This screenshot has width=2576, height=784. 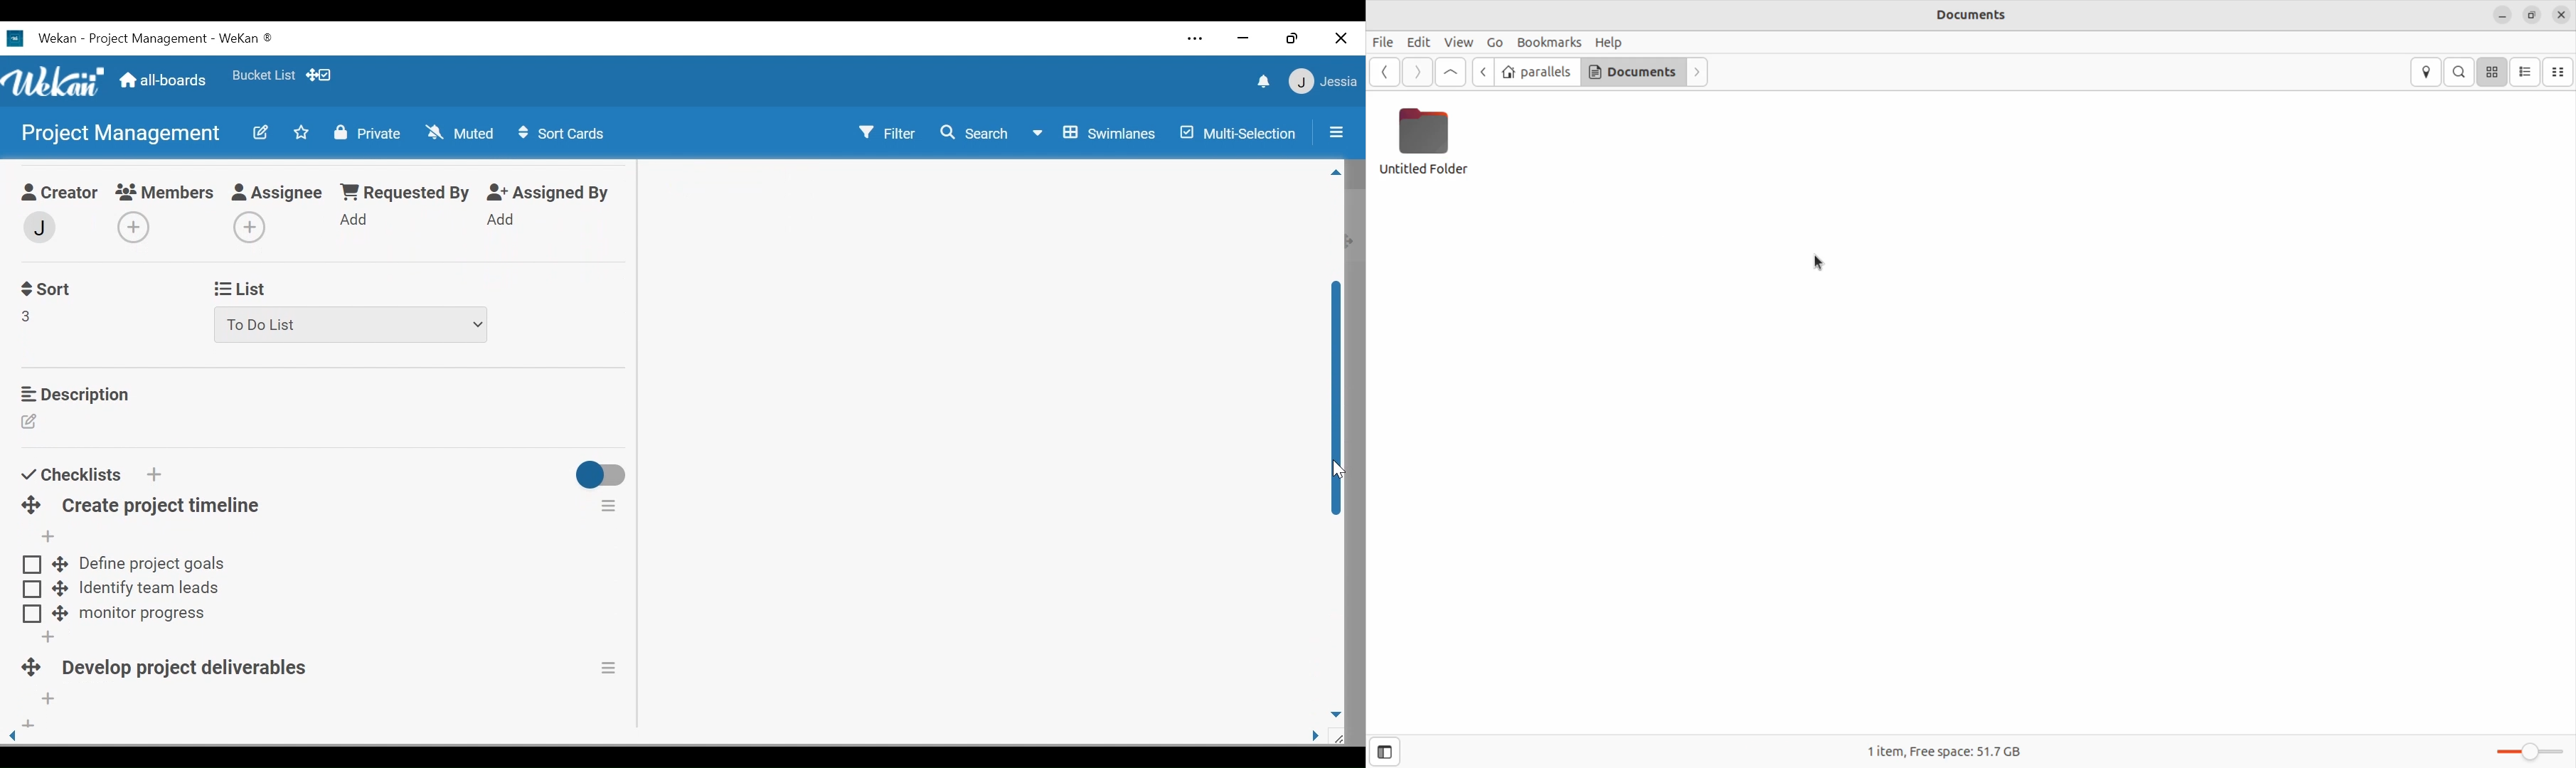 I want to click on Toggle favorites, so click(x=301, y=132).